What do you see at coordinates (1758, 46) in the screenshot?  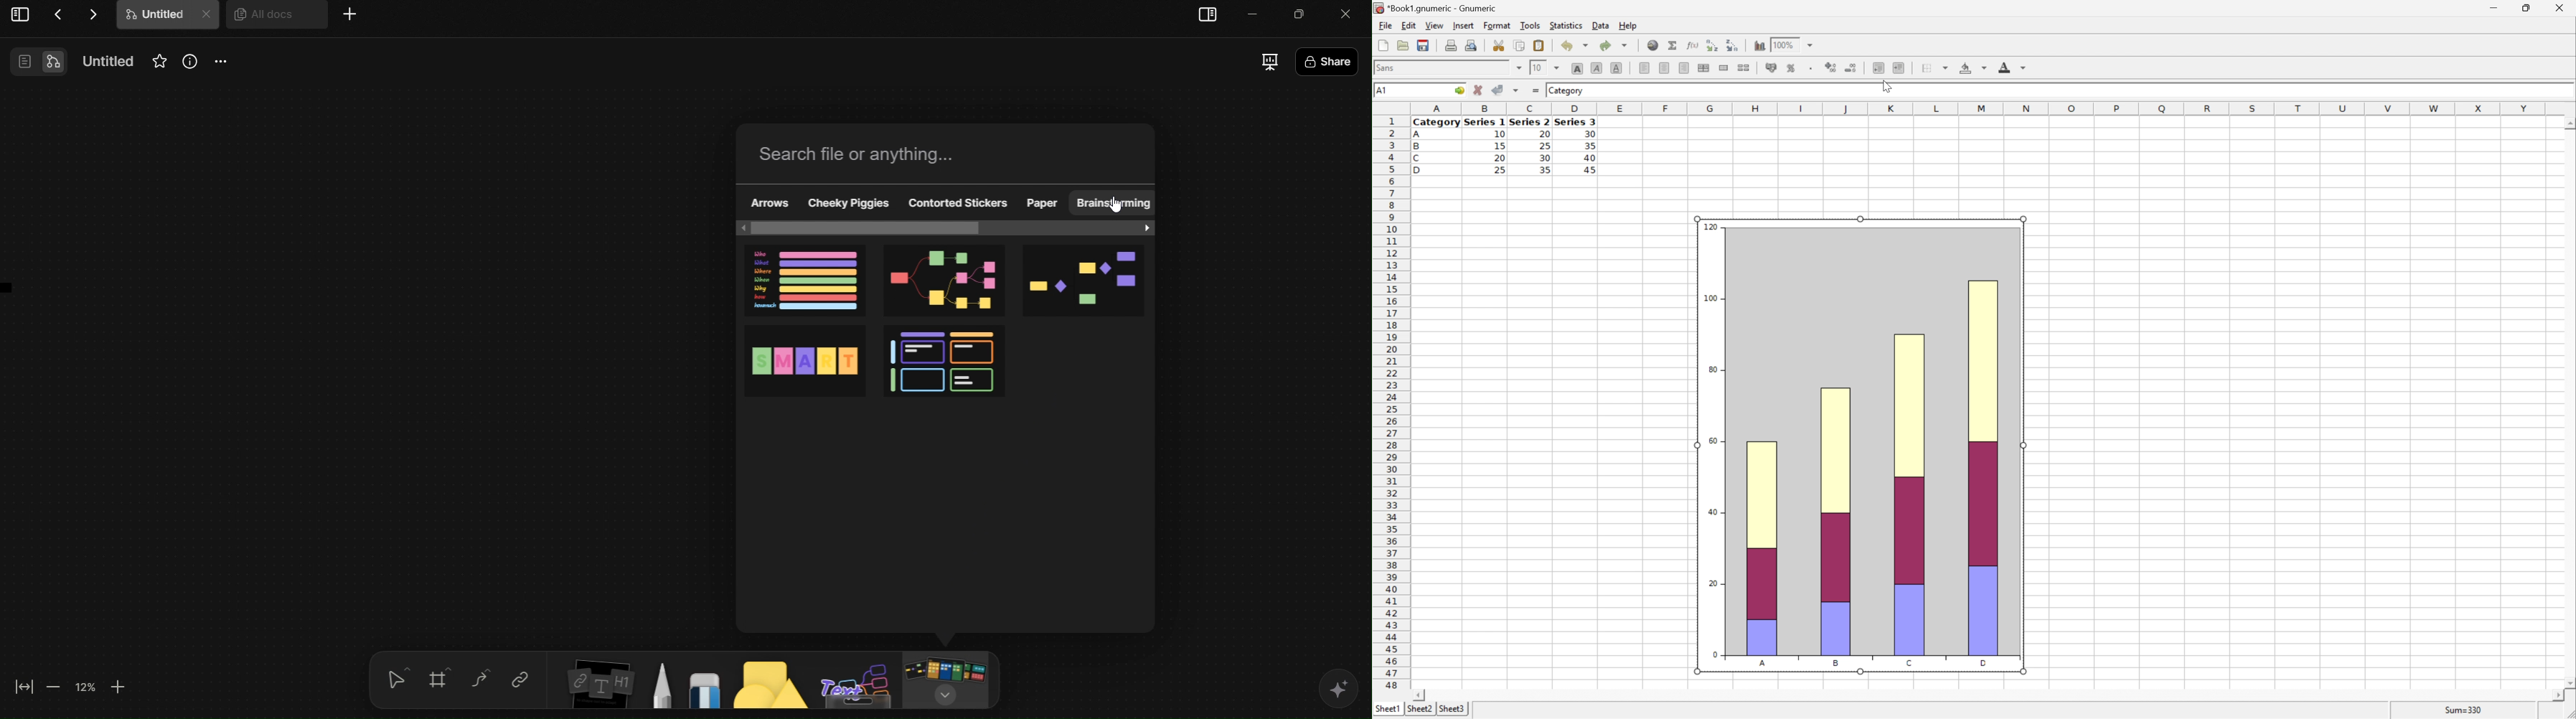 I see `Insert a chart` at bounding box center [1758, 46].